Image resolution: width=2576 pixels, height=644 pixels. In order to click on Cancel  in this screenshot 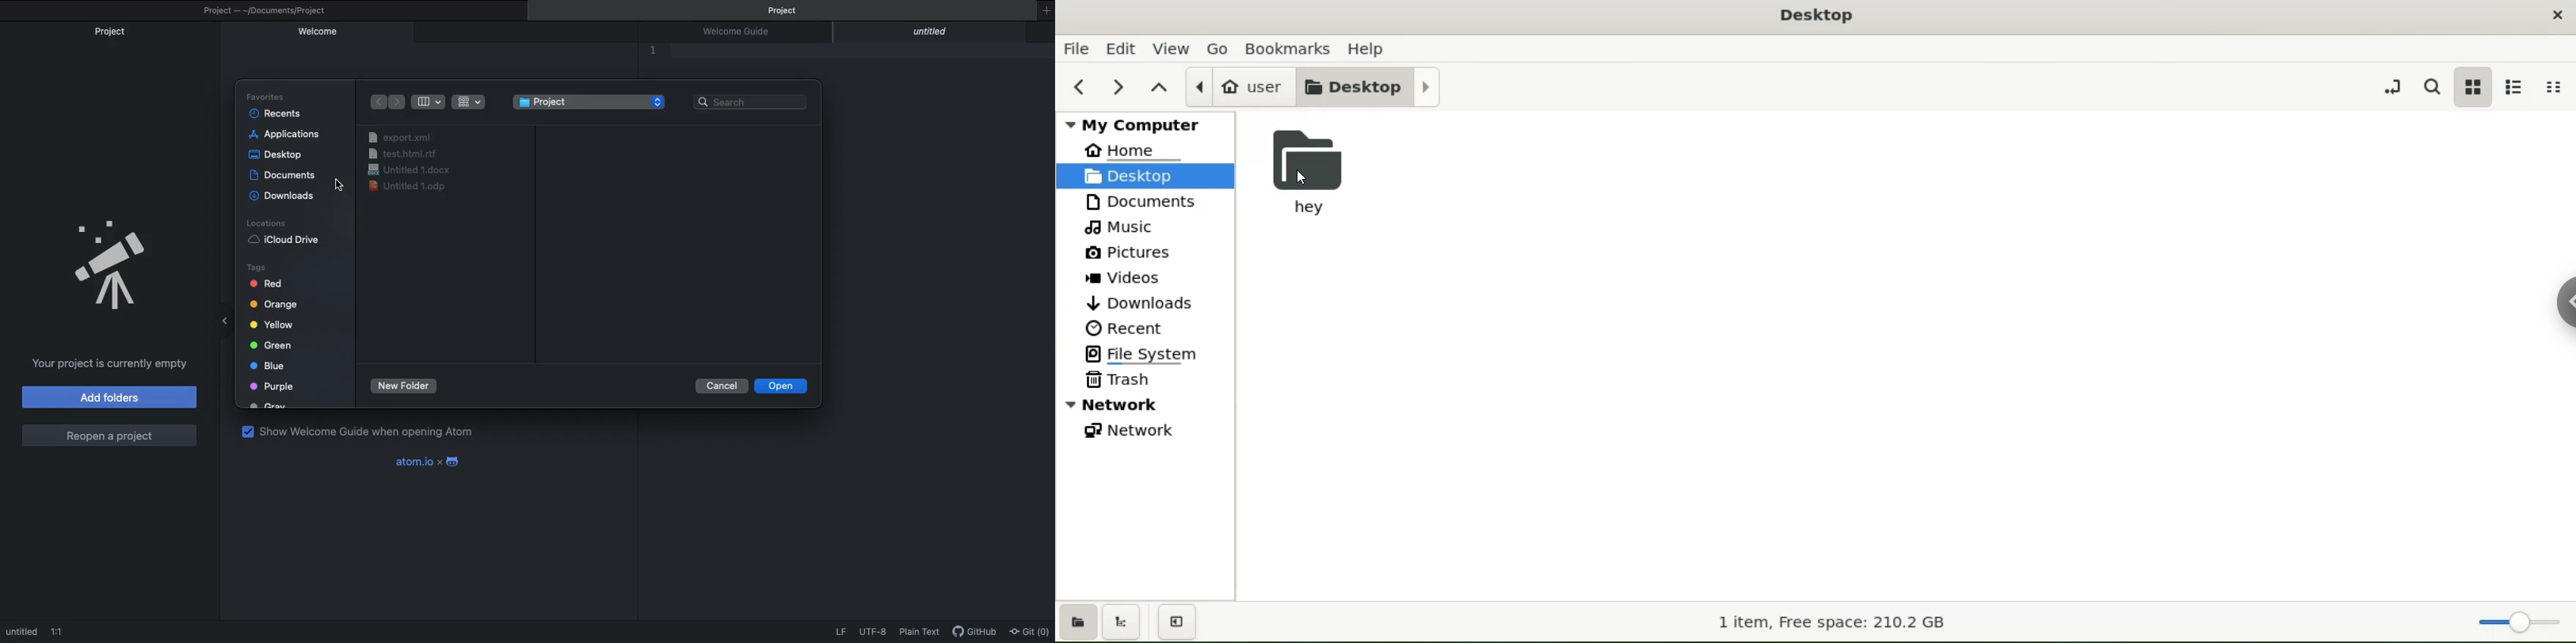, I will do `click(723, 387)`.